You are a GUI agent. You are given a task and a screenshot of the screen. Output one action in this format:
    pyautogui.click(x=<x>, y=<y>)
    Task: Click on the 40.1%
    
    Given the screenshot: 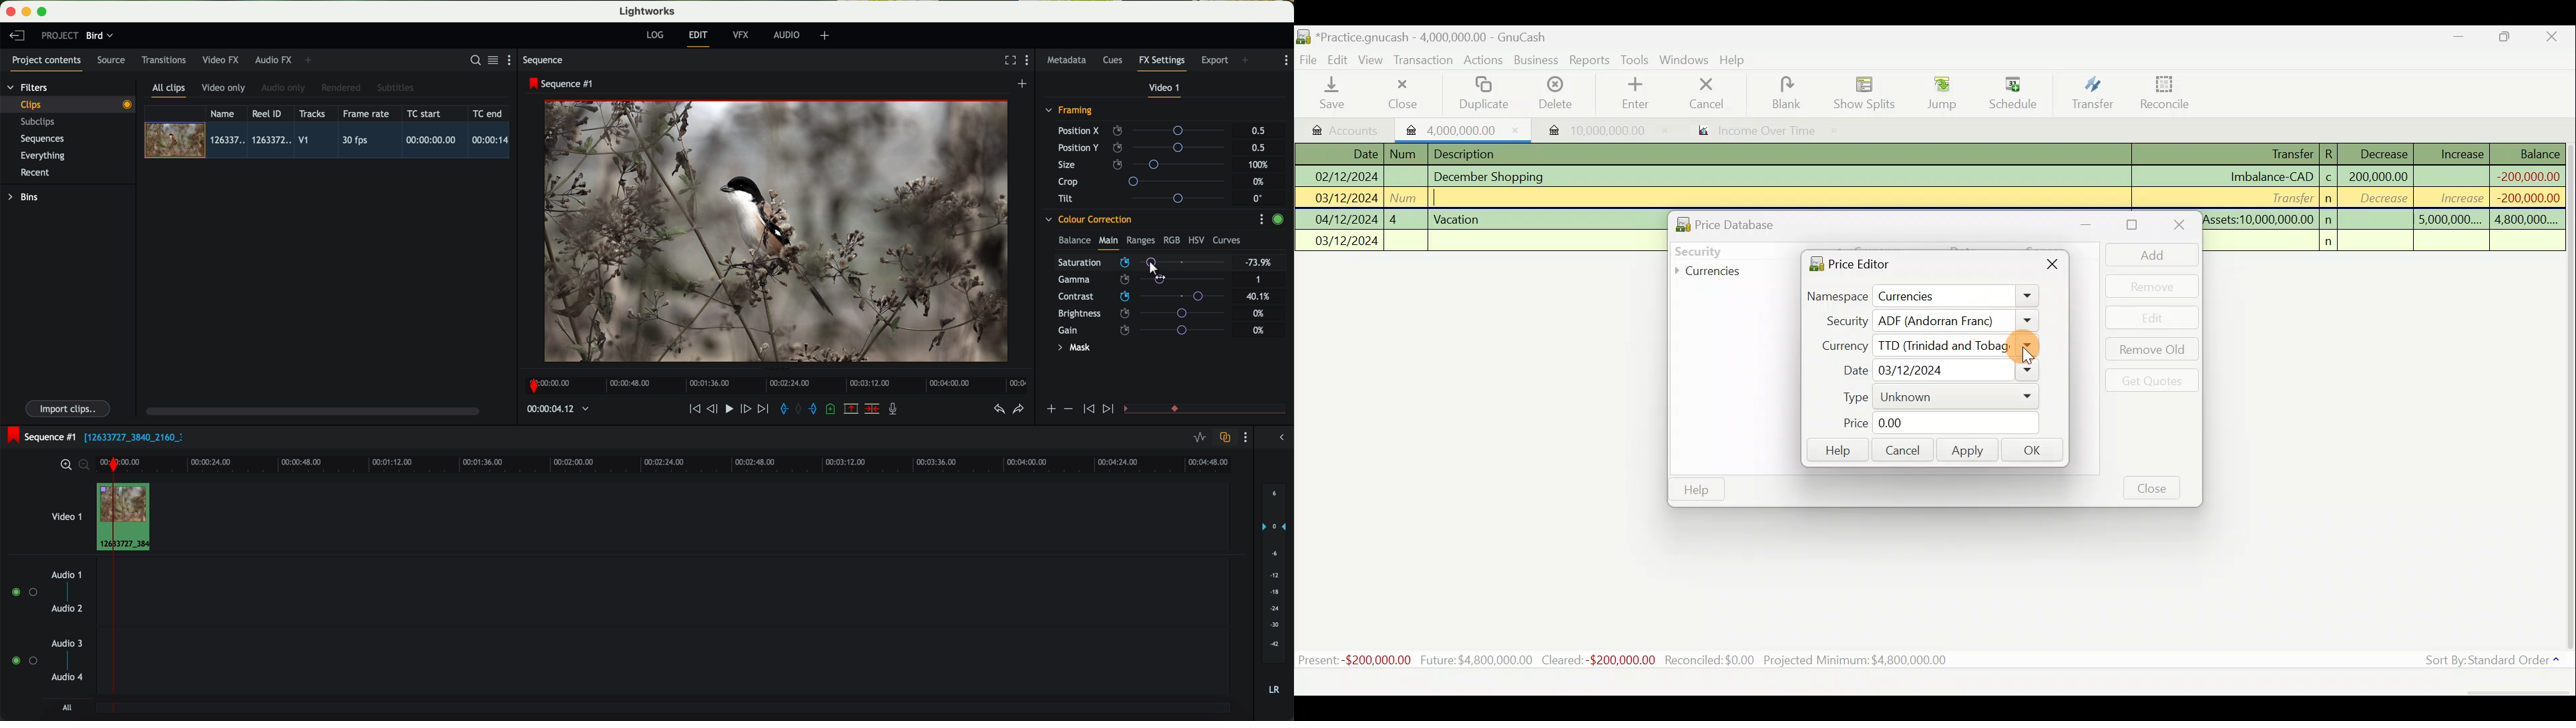 What is the action you would take?
    pyautogui.click(x=1261, y=297)
    